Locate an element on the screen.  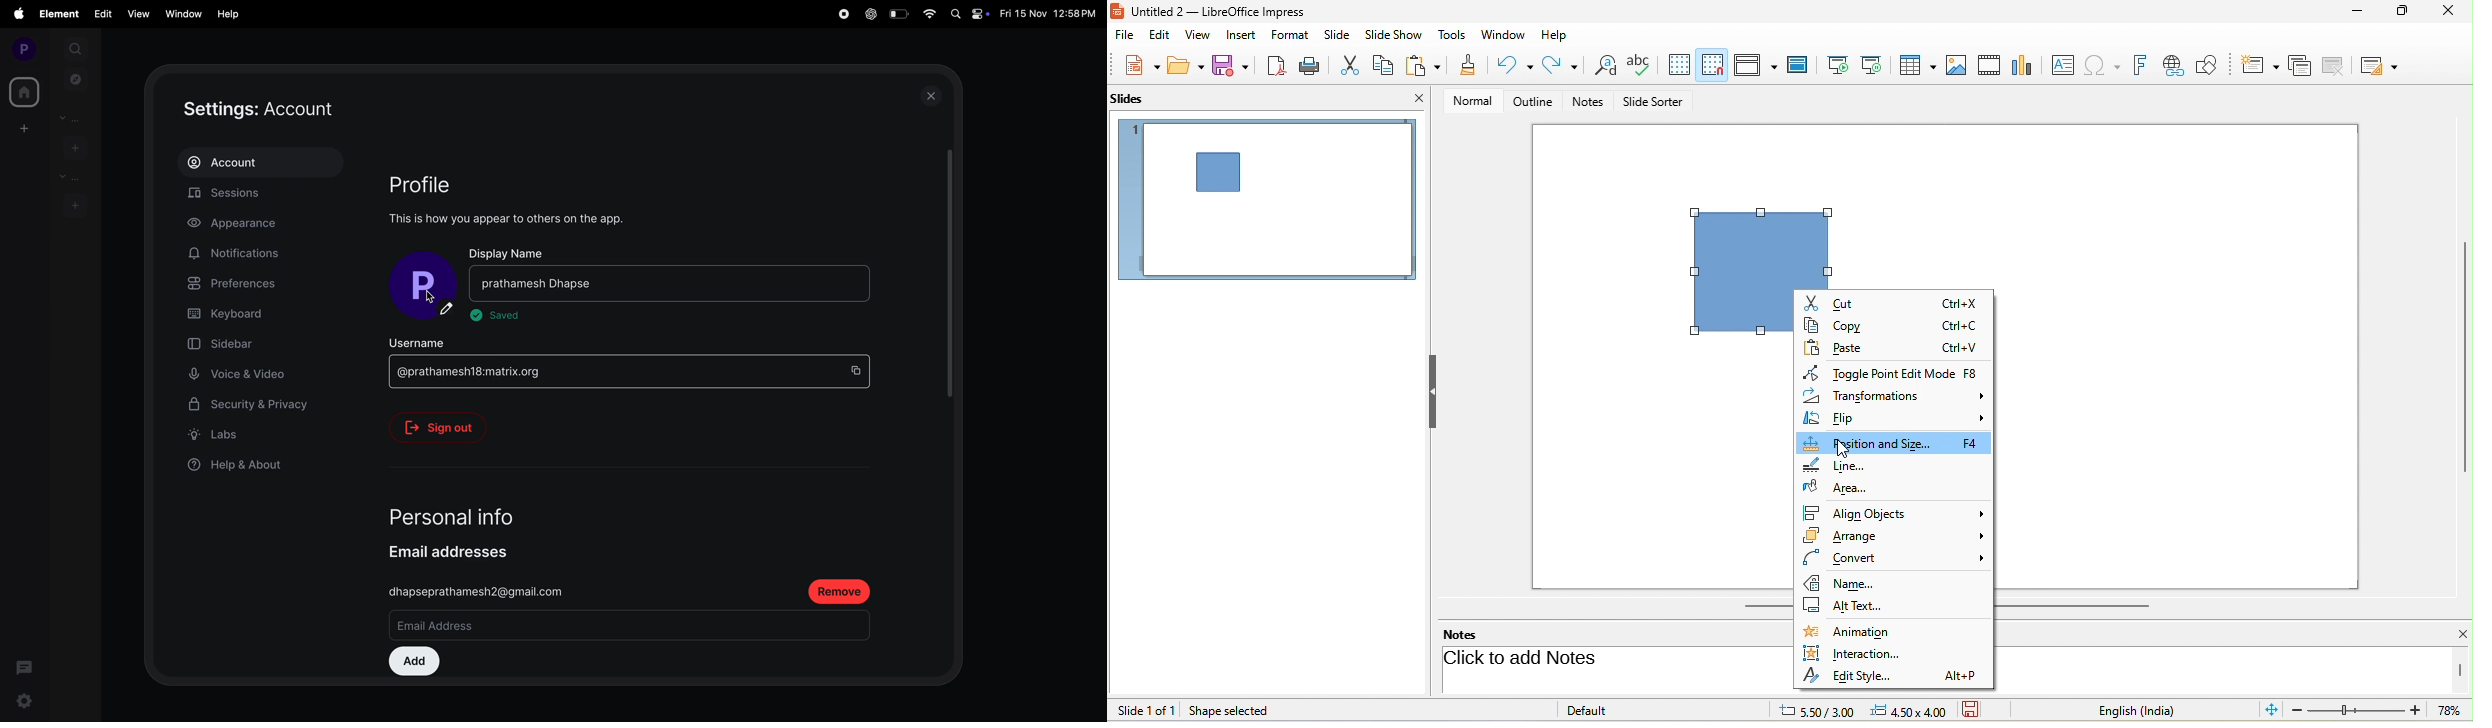
fit slide to current window is located at coordinates (2273, 710).